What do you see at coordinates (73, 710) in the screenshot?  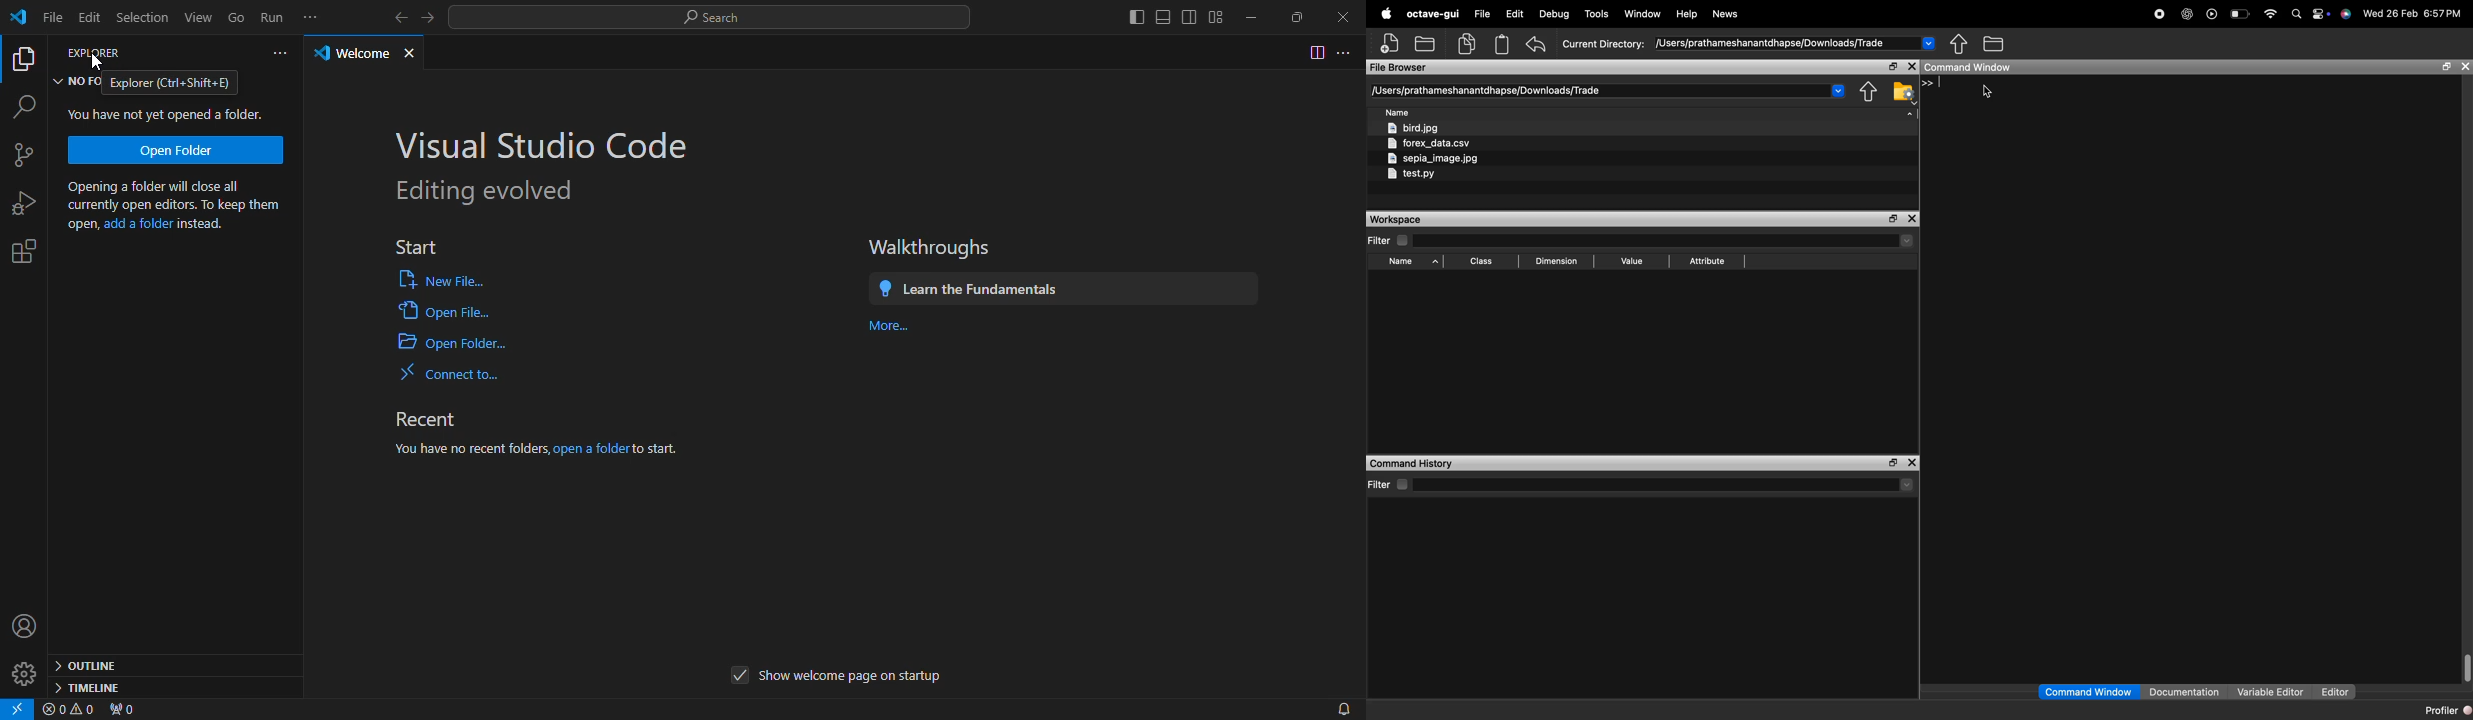 I see `warnings` at bounding box center [73, 710].